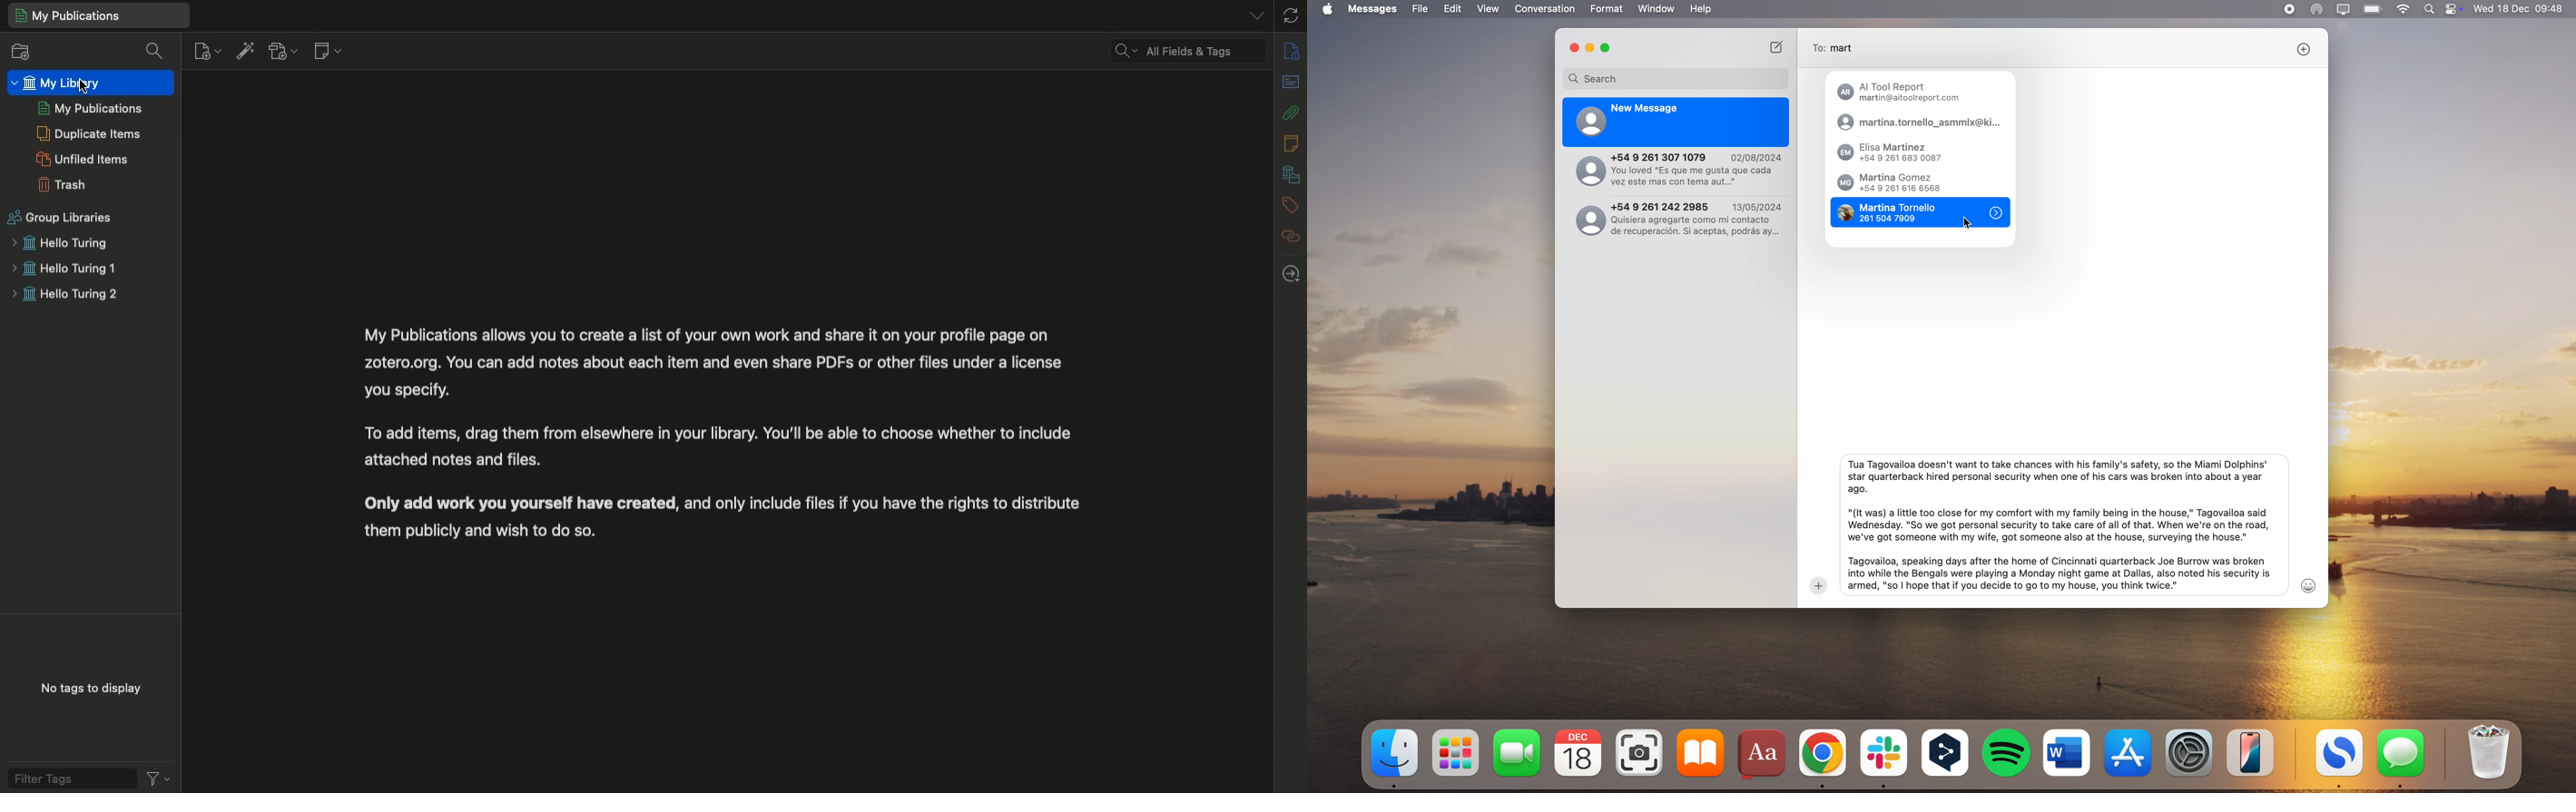  What do you see at coordinates (1823, 756) in the screenshot?
I see `Google Chrome` at bounding box center [1823, 756].